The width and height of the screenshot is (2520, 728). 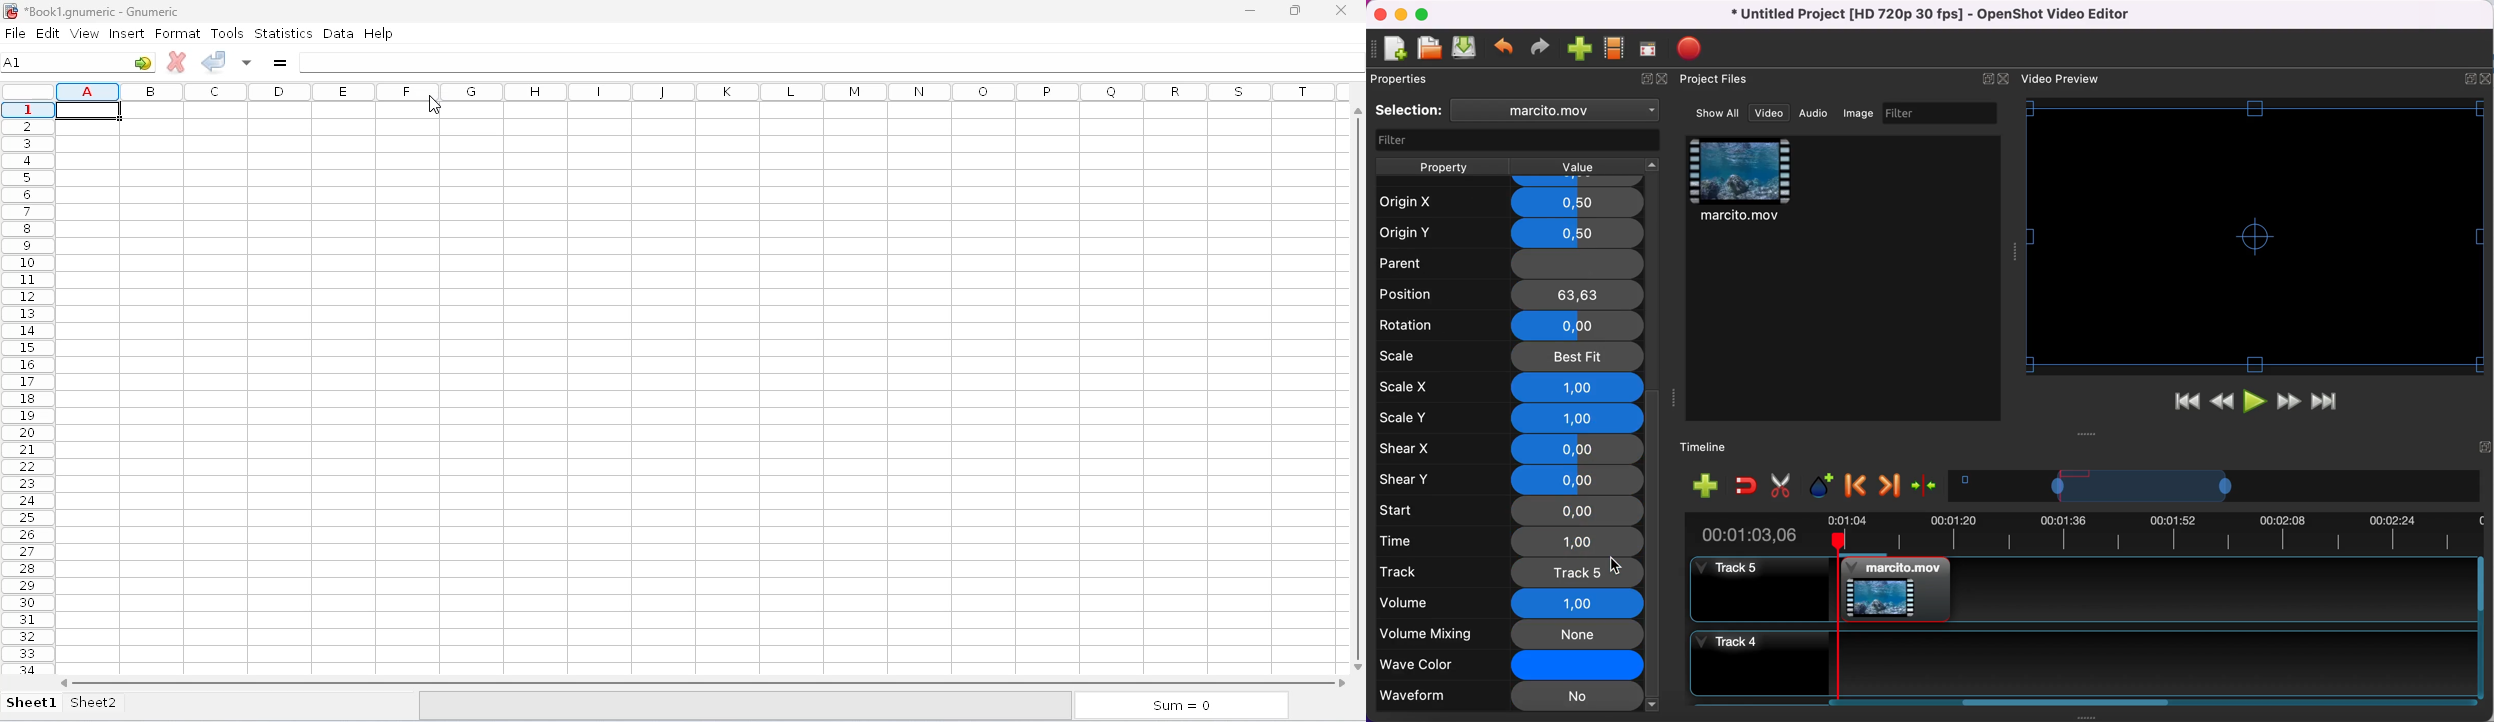 I want to click on scale y 1, so click(x=1514, y=420).